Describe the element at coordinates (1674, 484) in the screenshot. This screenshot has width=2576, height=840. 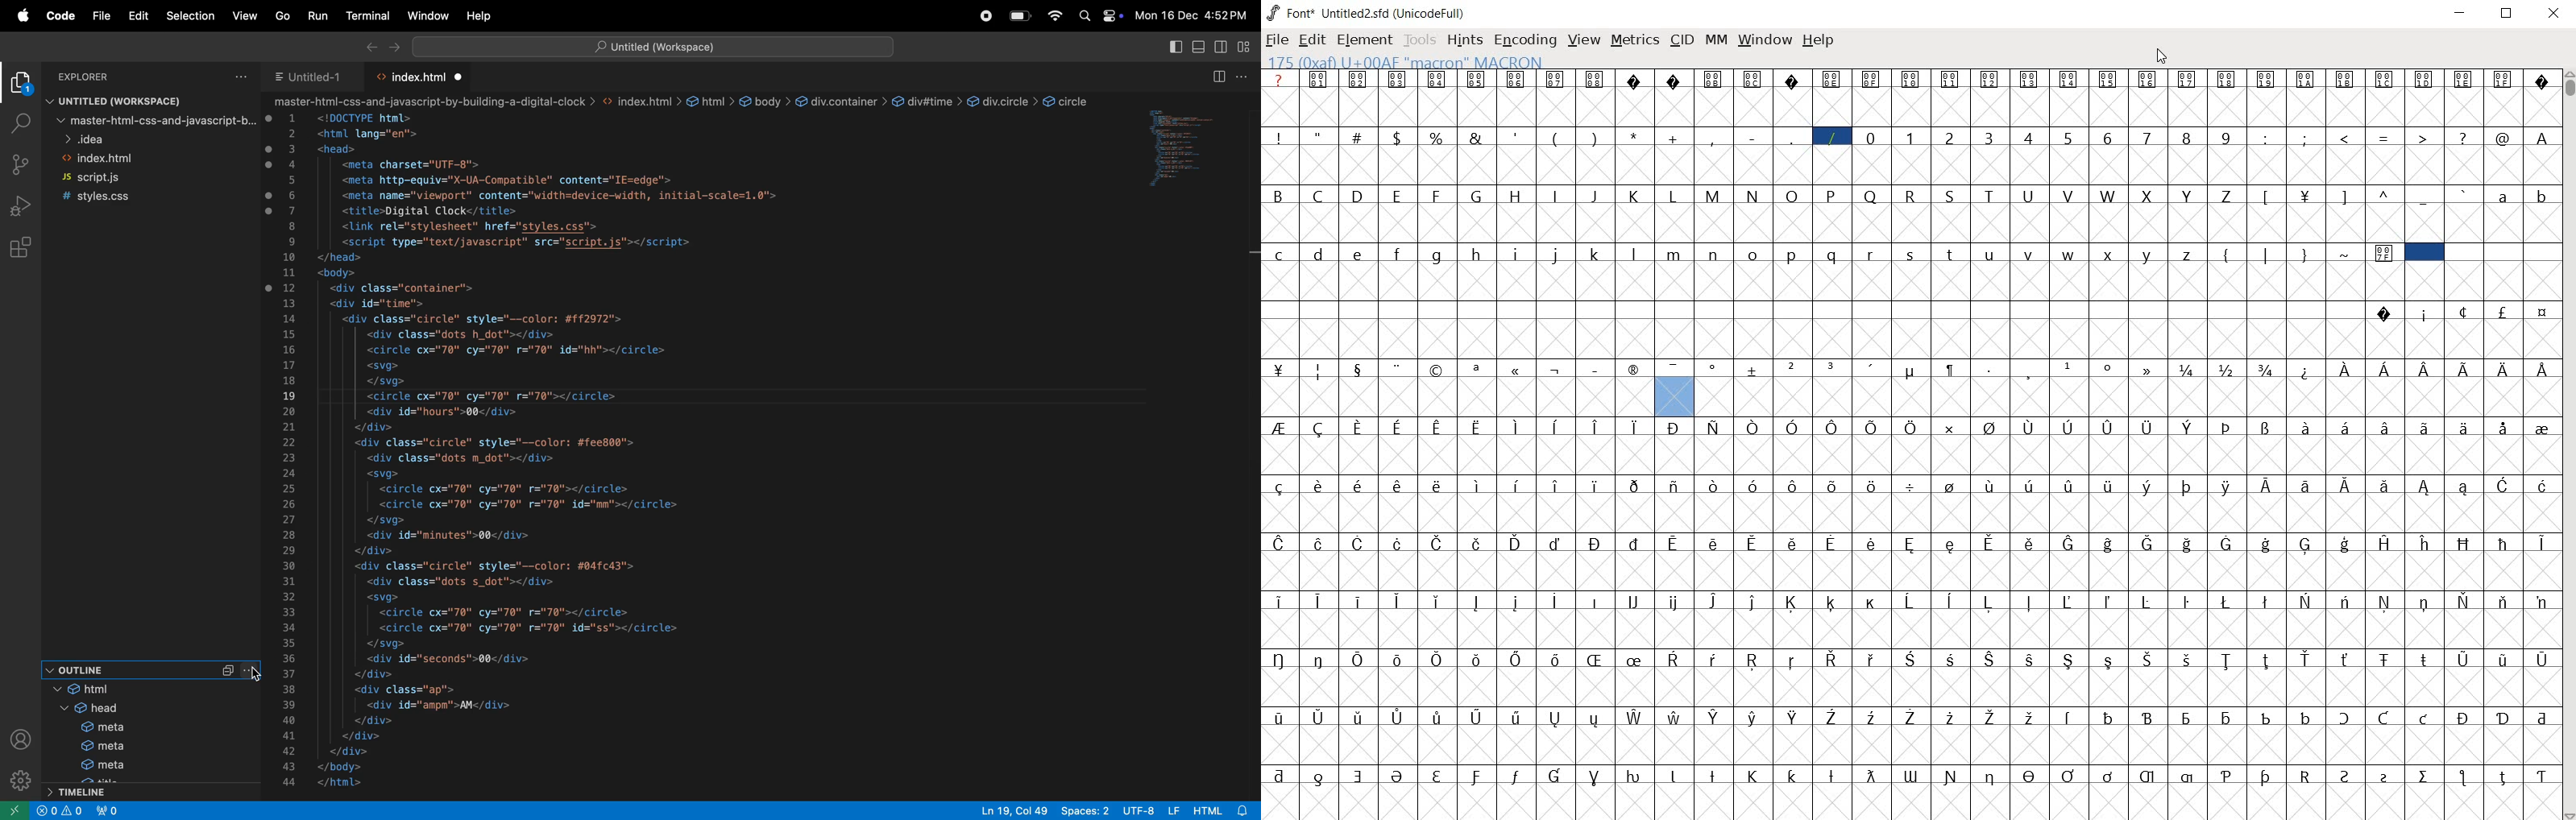
I see `Symbol` at that location.